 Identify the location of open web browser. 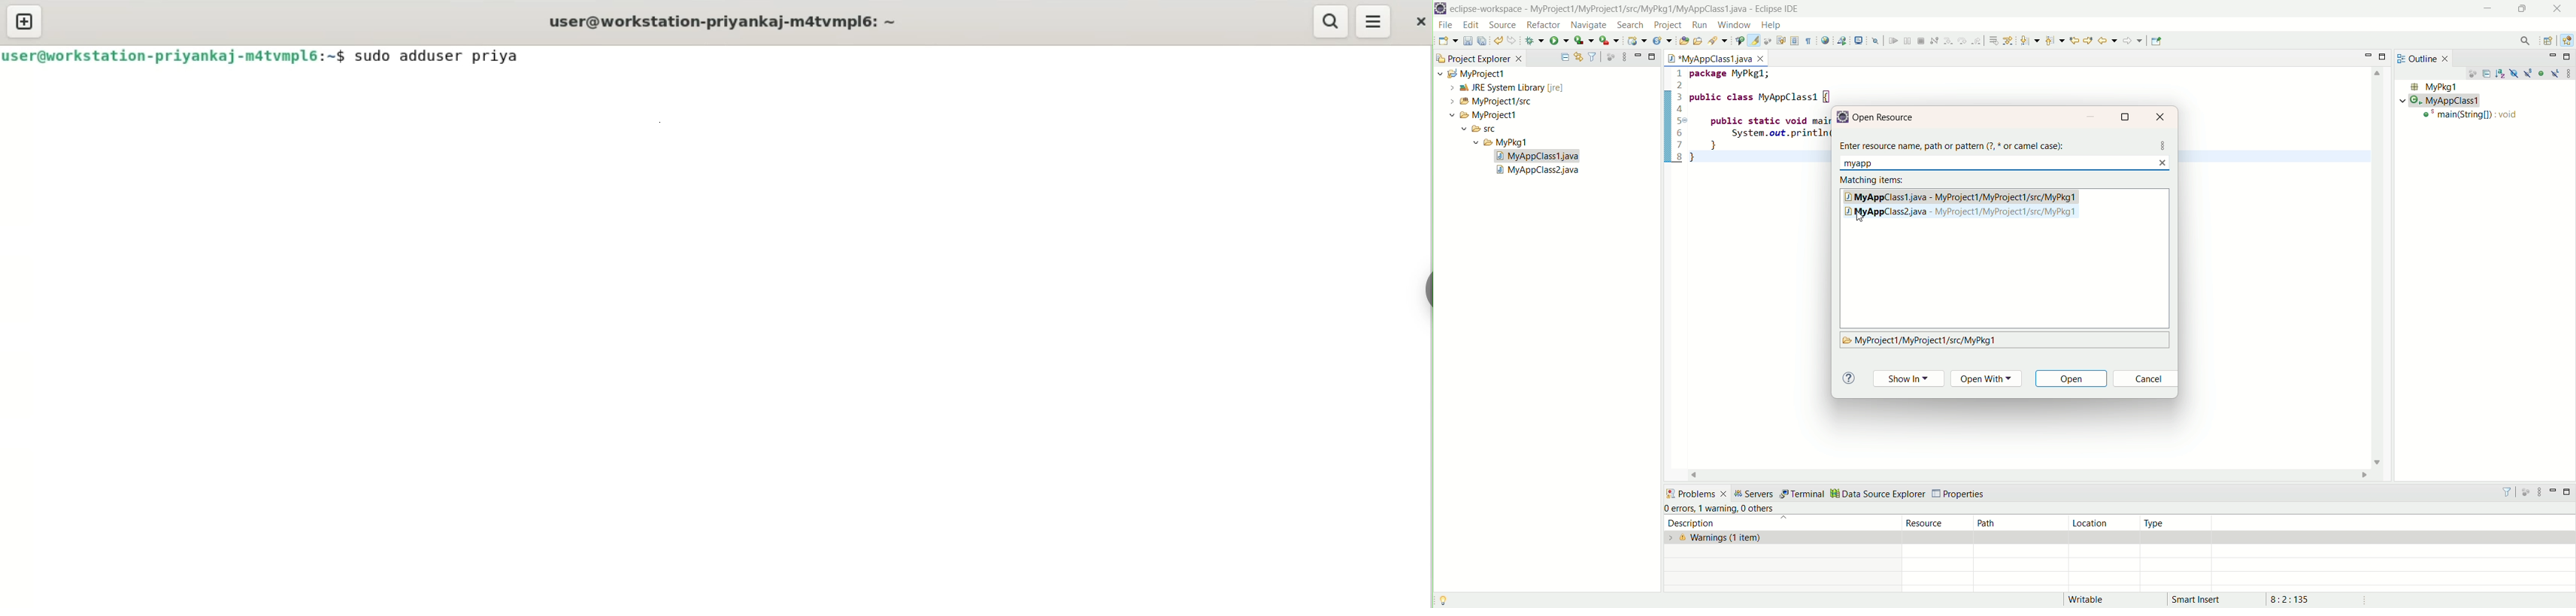
(1825, 41).